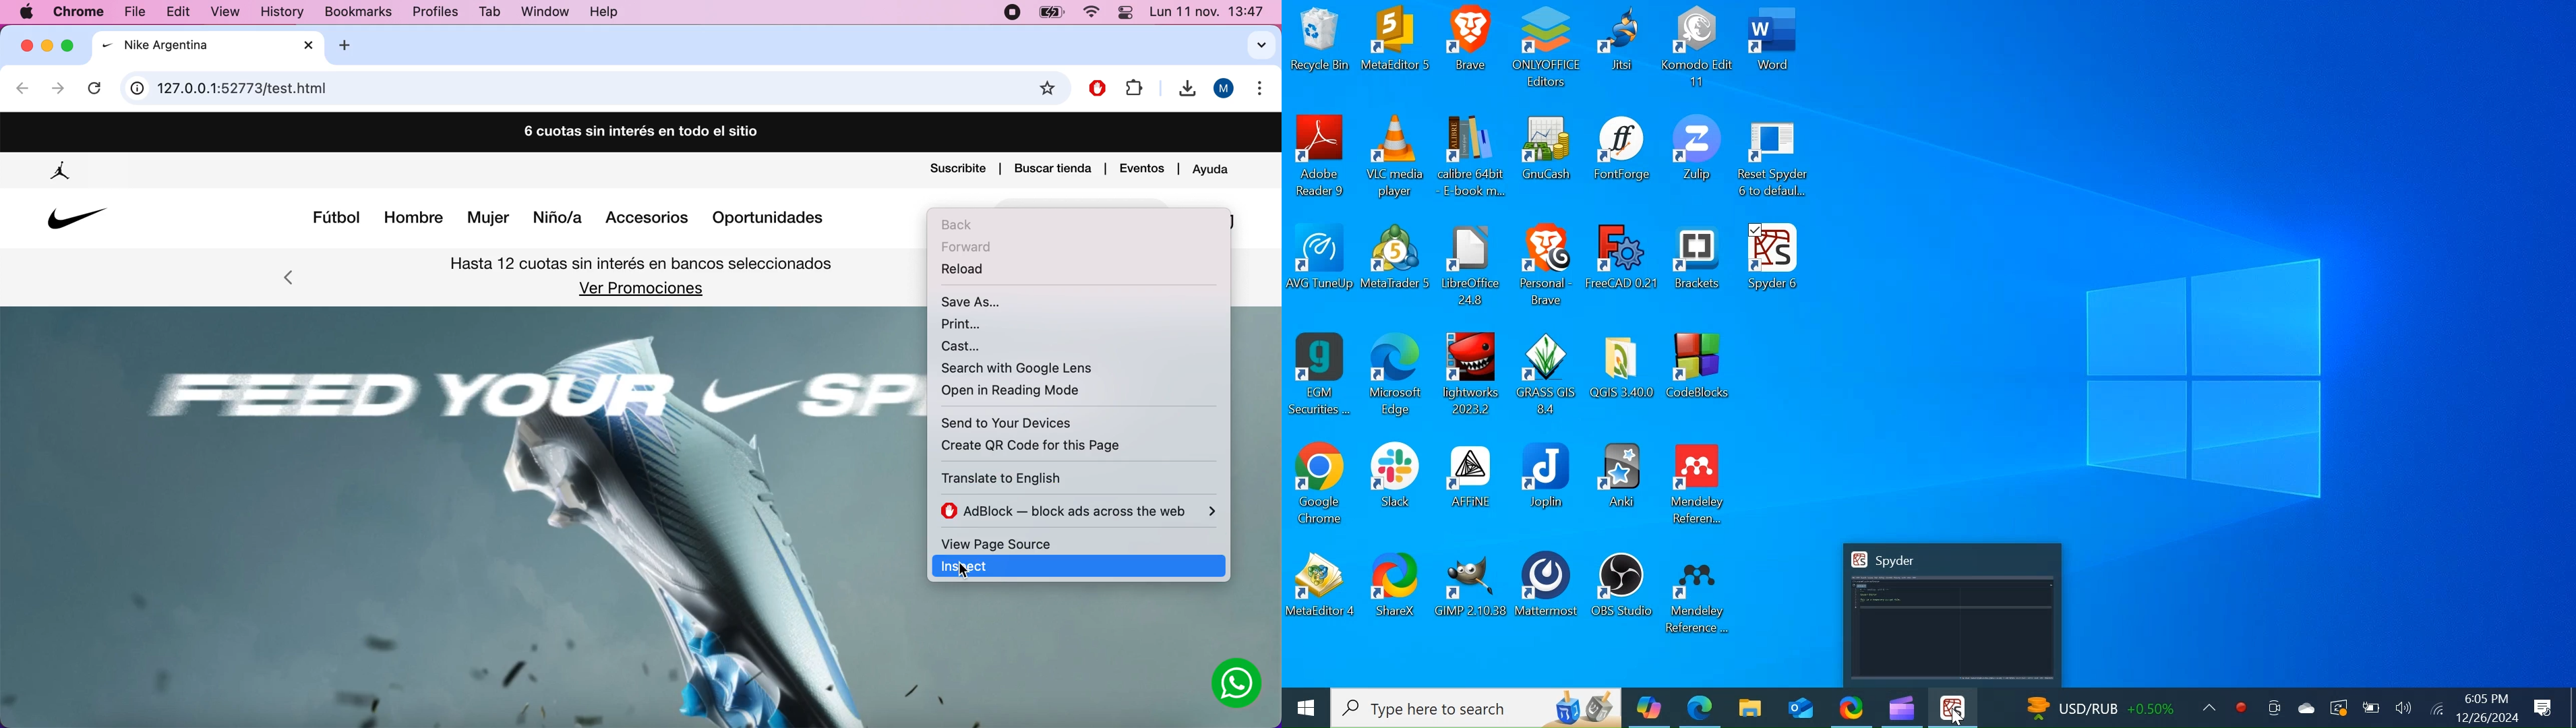 The width and height of the screenshot is (2576, 728). I want to click on Go left, so click(289, 280).